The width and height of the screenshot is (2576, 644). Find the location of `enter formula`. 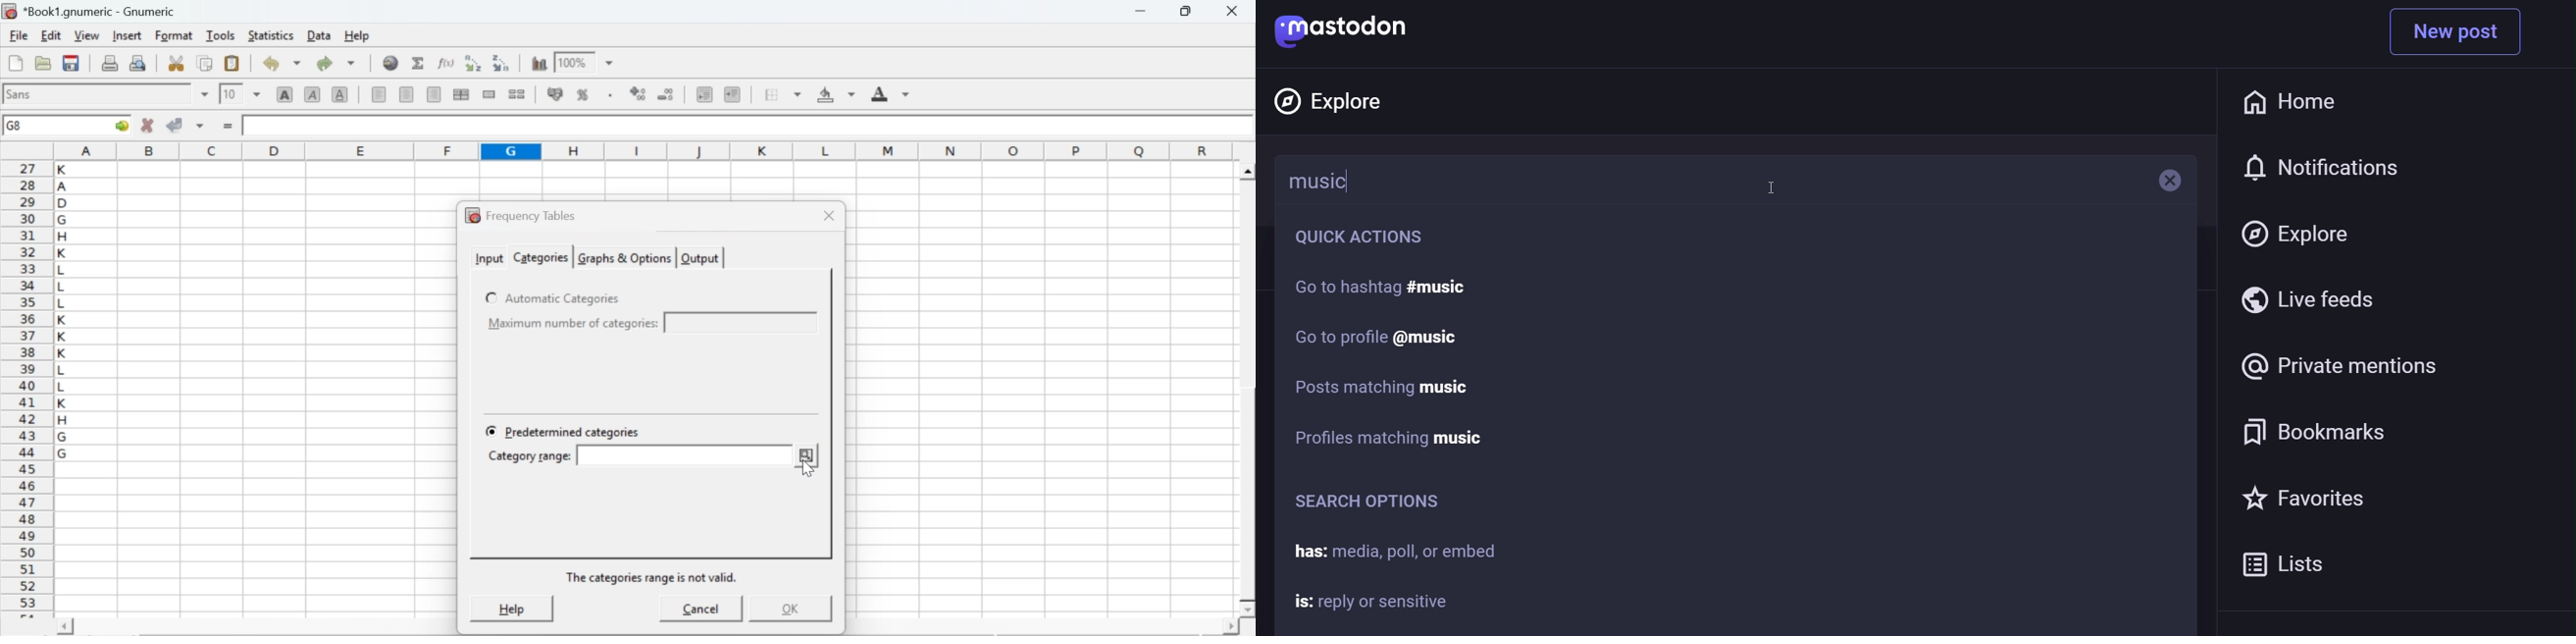

enter formula is located at coordinates (230, 127).